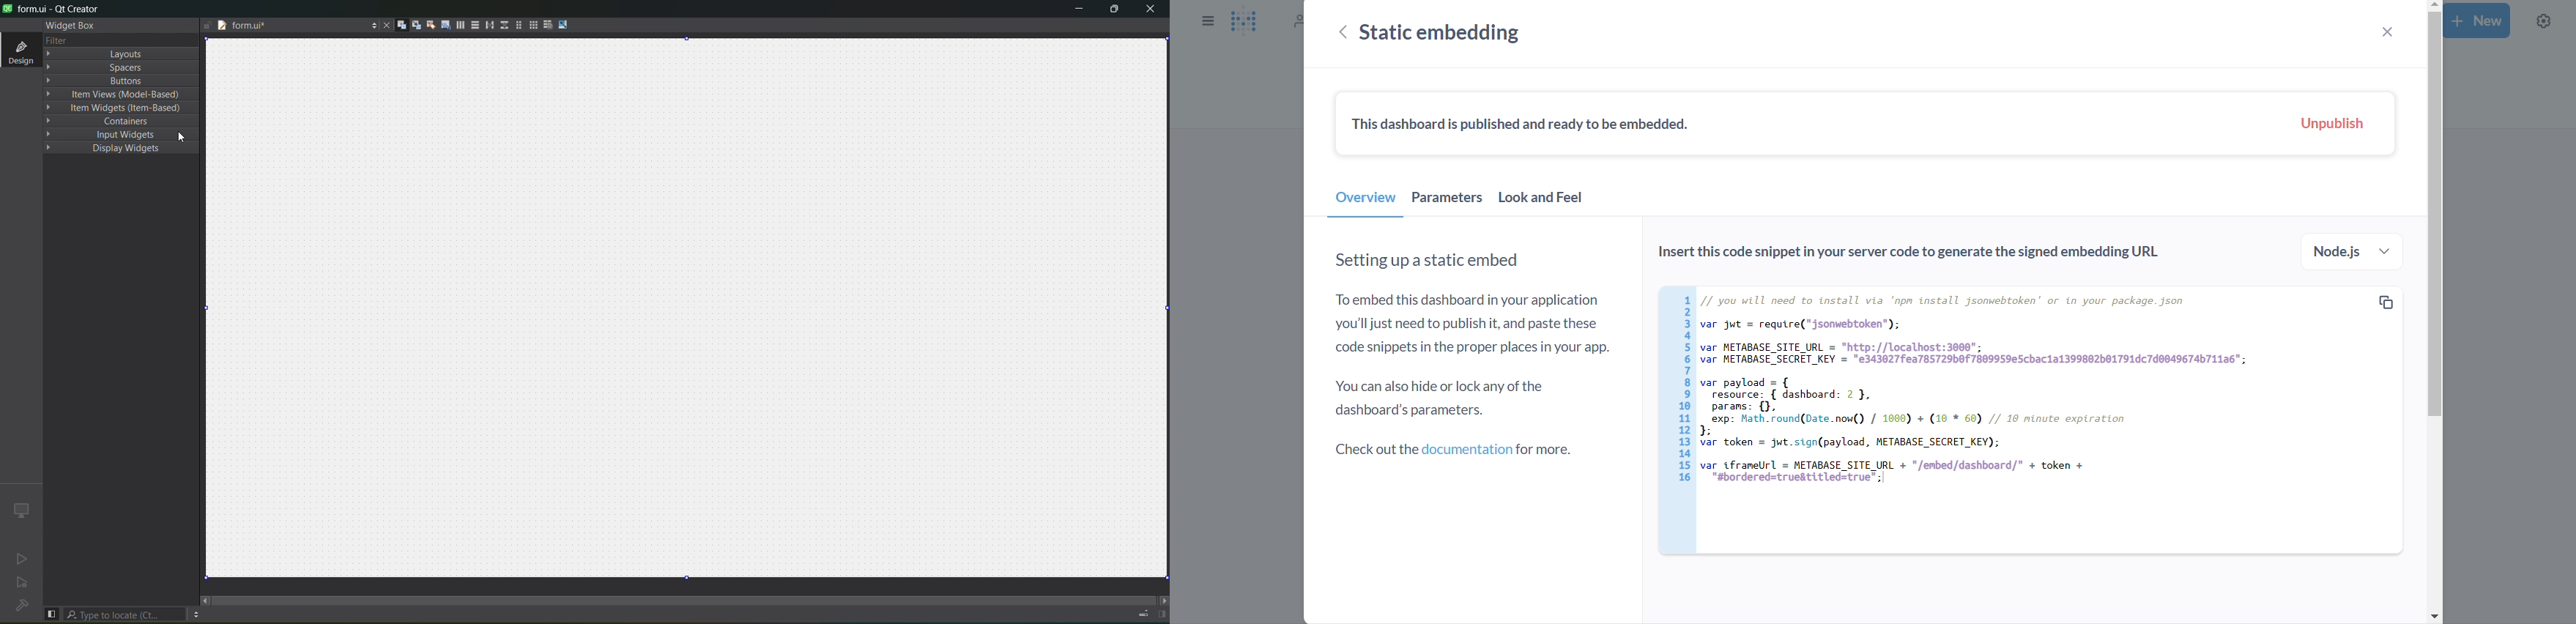  What do you see at coordinates (108, 81) in the screenshot?
I see `button` at bounding box center [108, 81].